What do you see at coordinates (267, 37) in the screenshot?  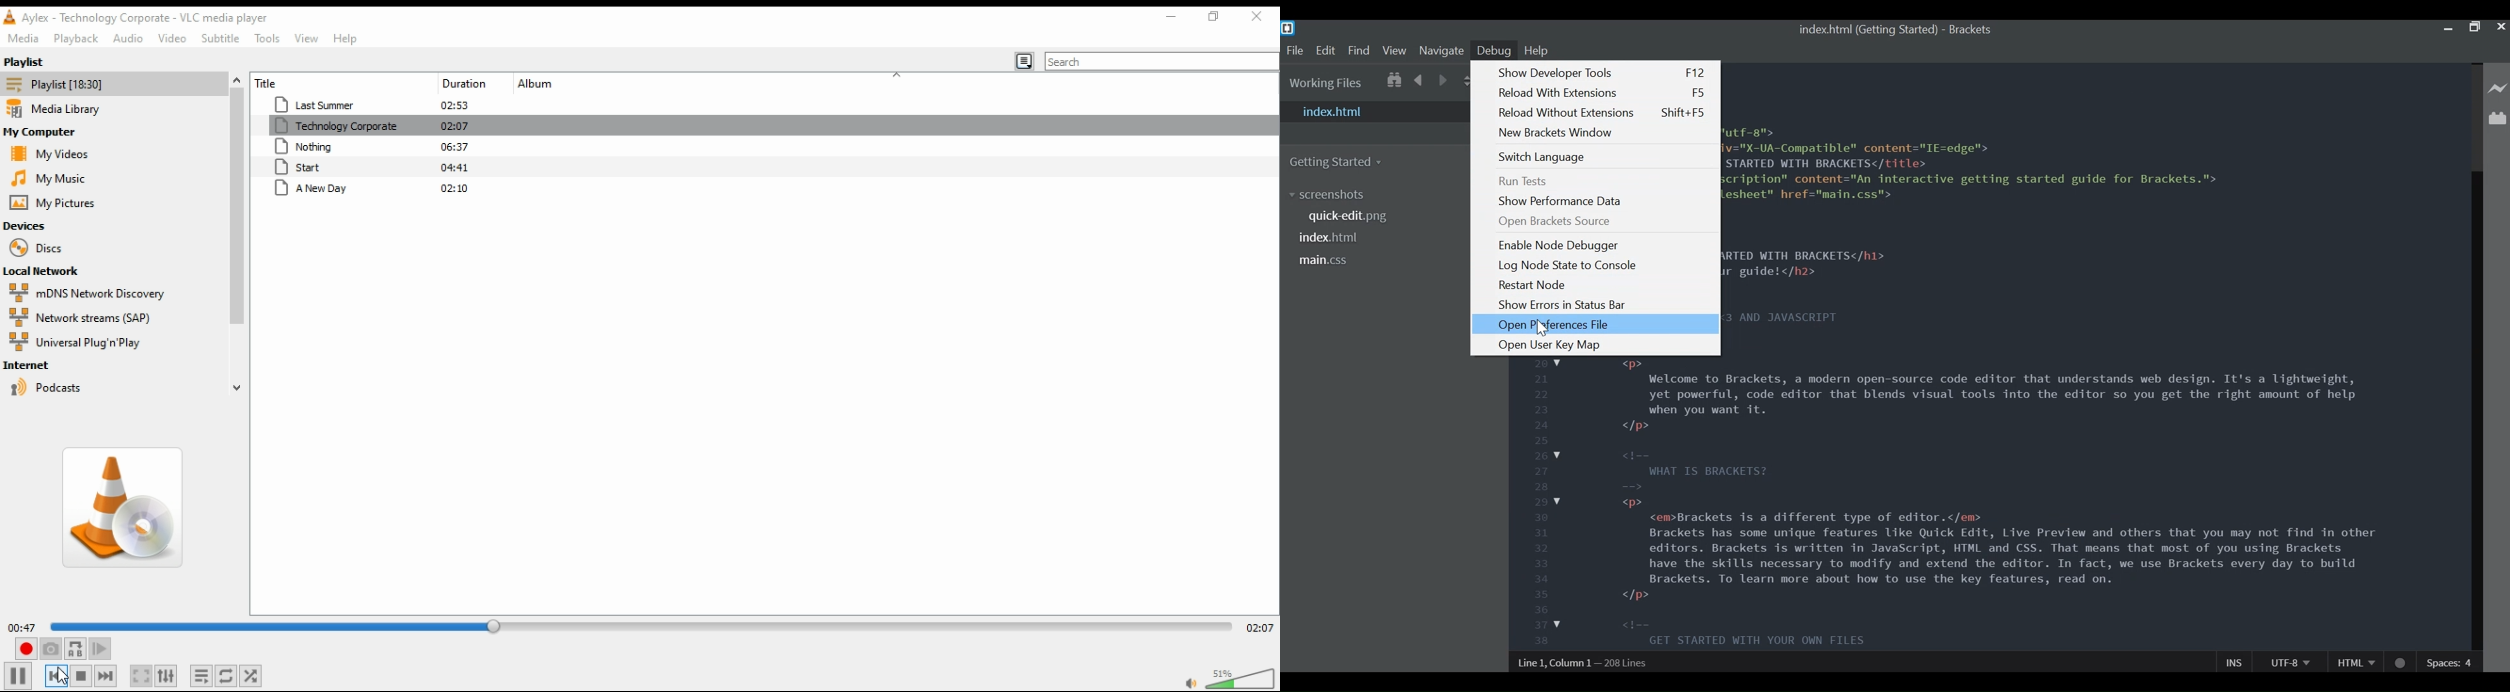 I see `tools` at bounding box center [267, 37].